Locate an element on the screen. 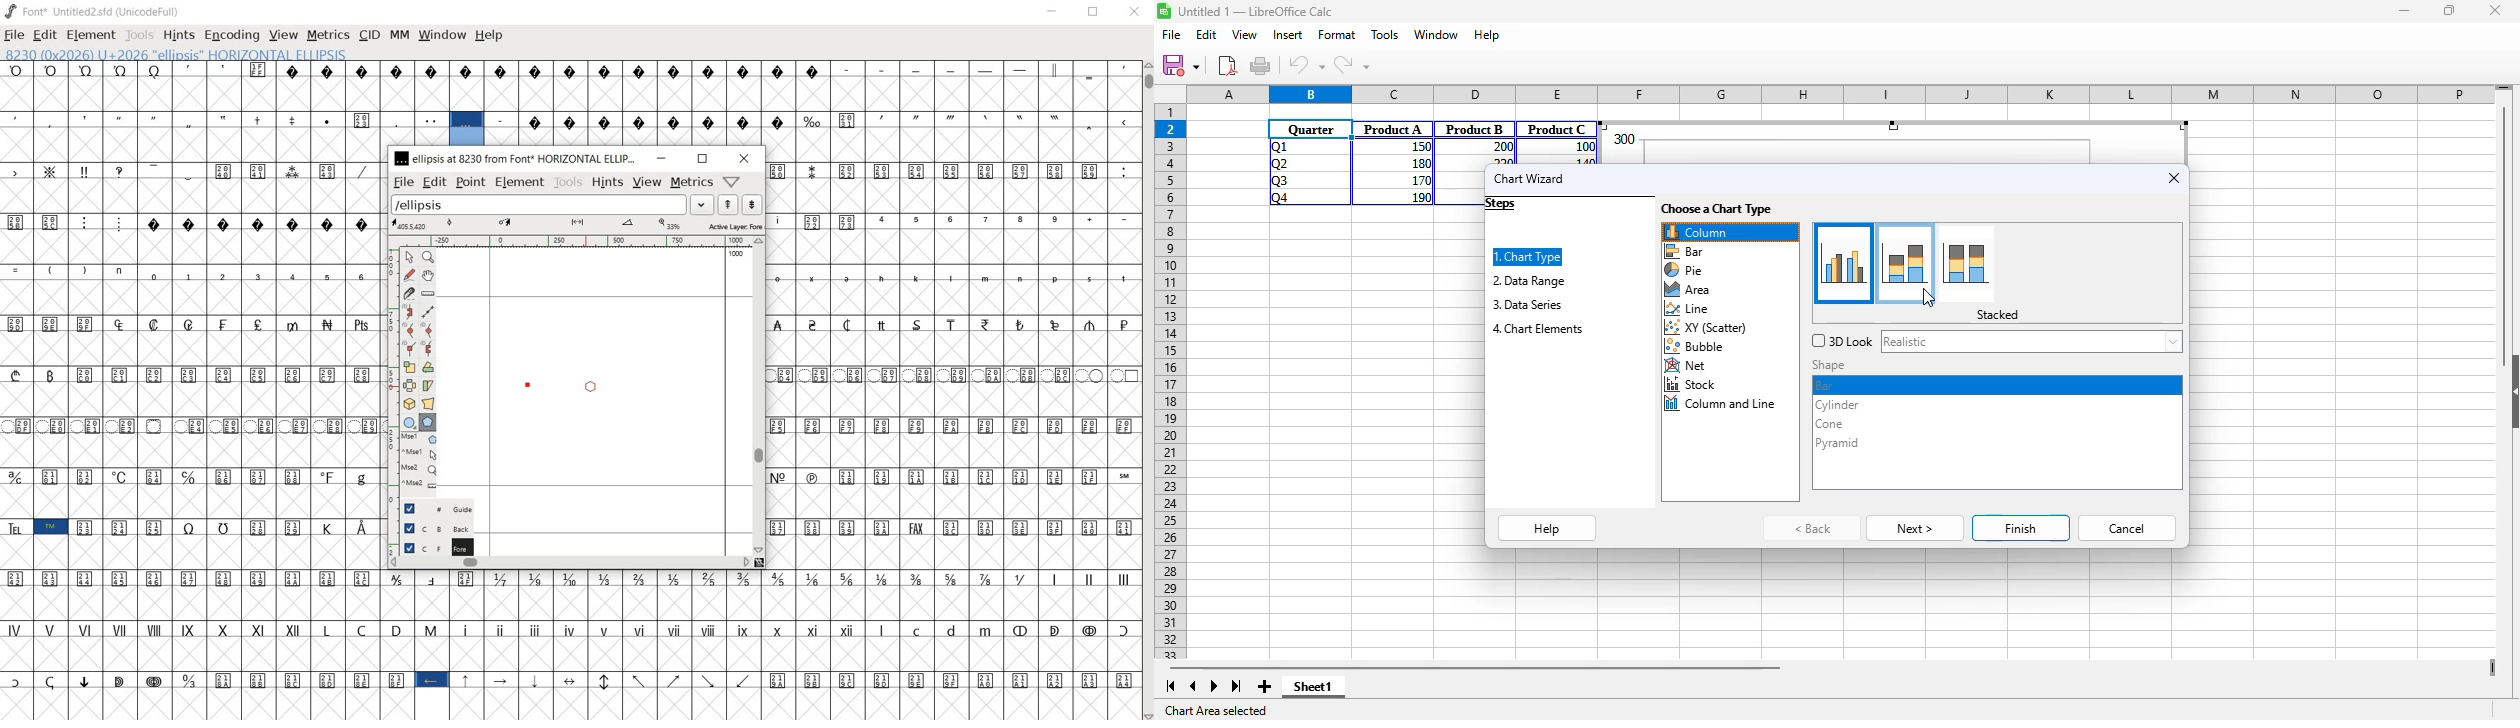  polygon or star/CURSOR LOCATION is located at coordinates (588, 386).